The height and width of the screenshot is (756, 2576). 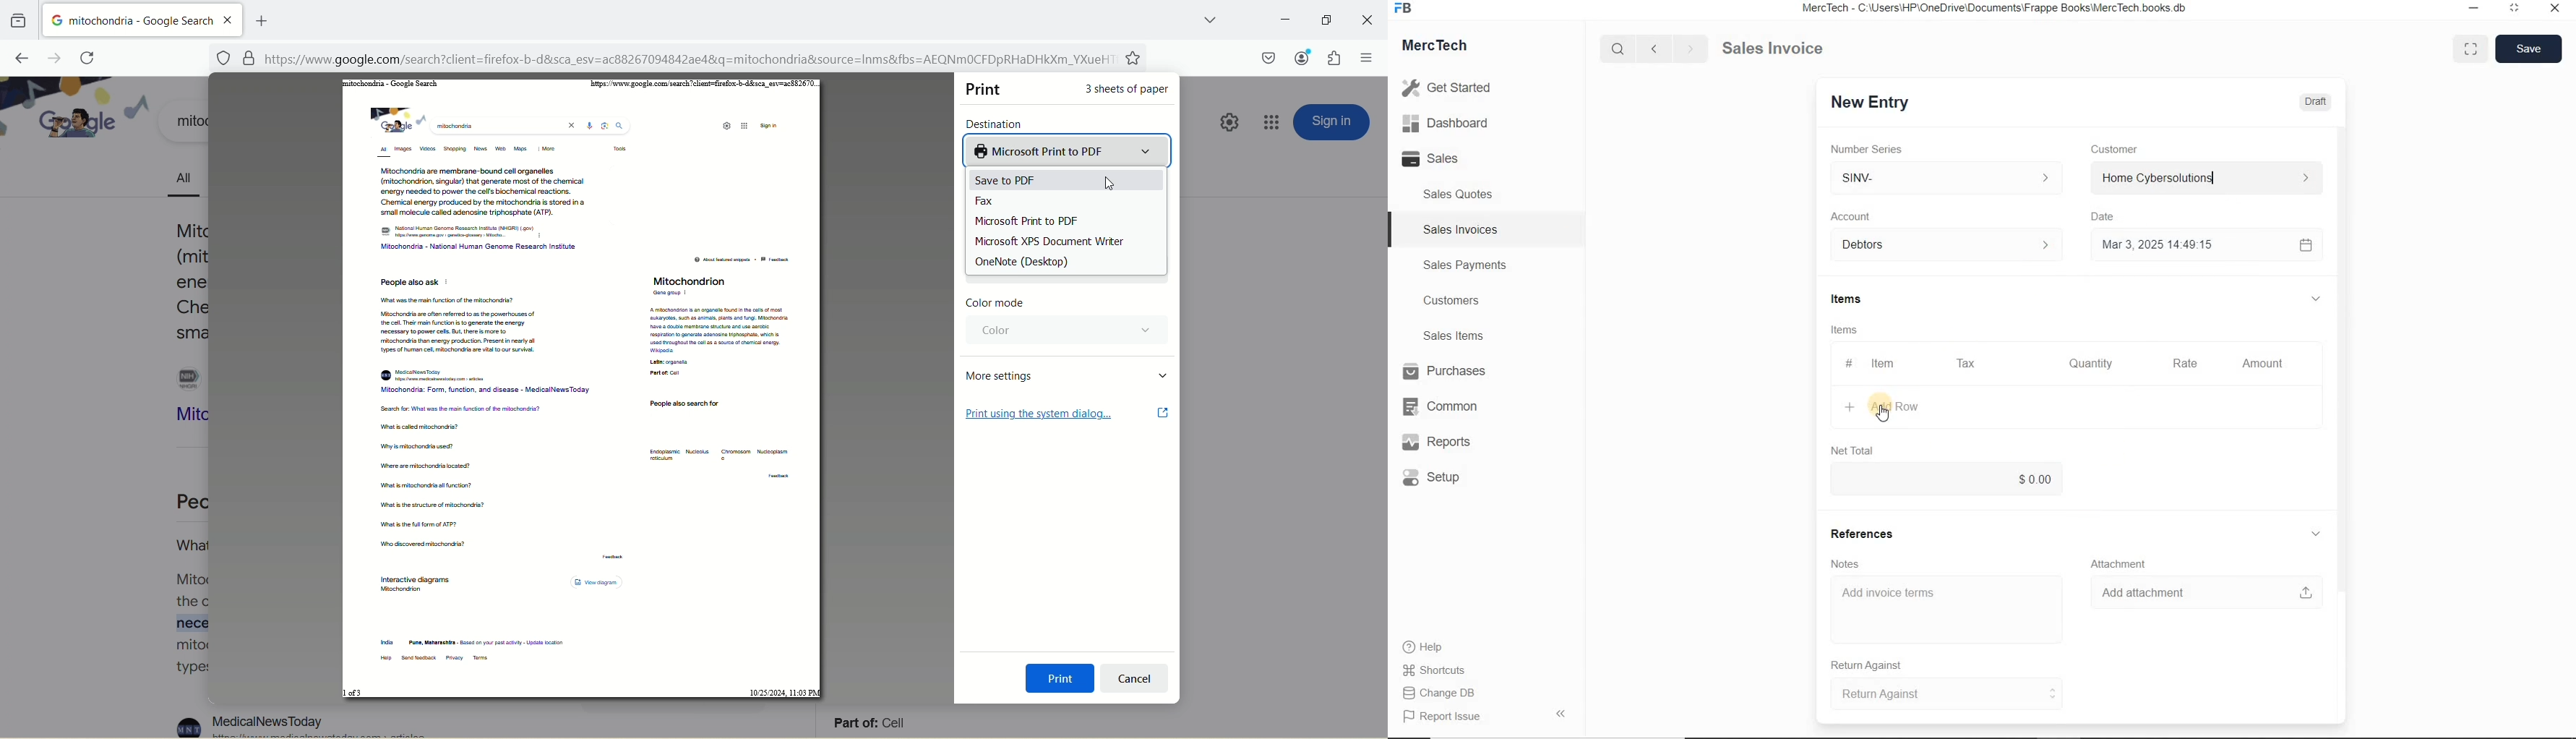 I want to click on save to PDF, so click(x=1064, y=181).